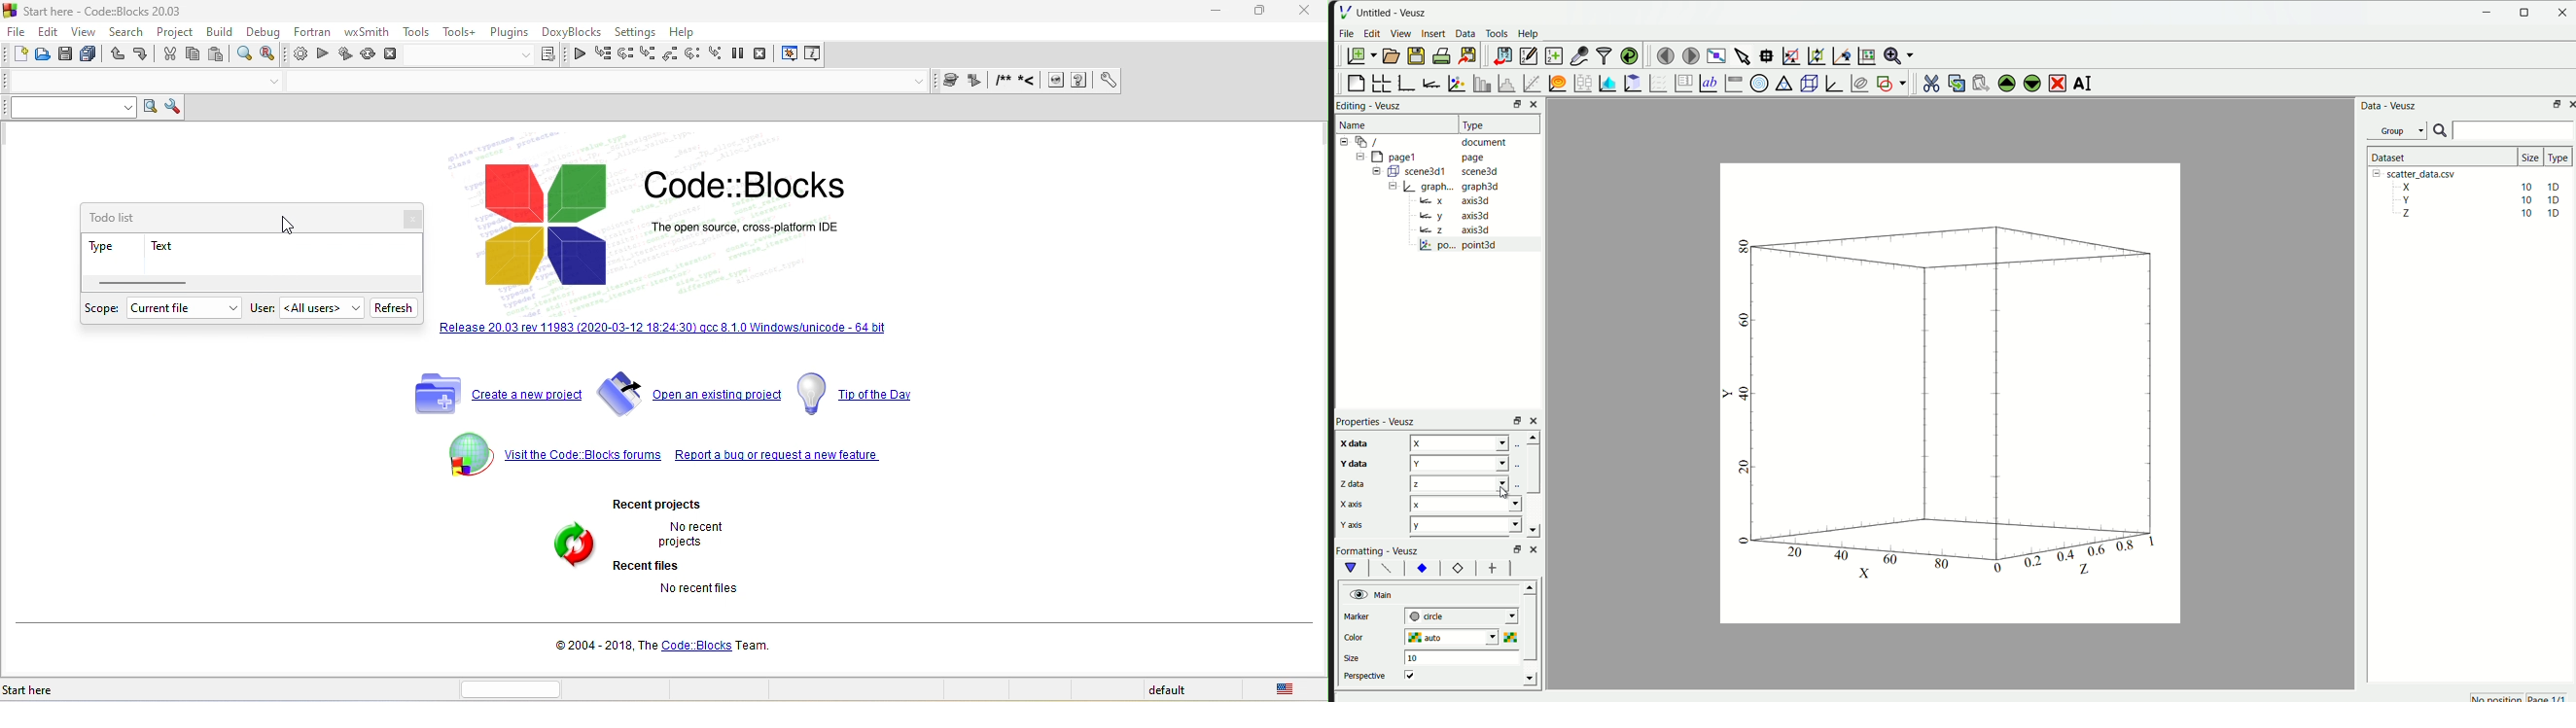  I want to click on wxsmith, so click(367, 31).